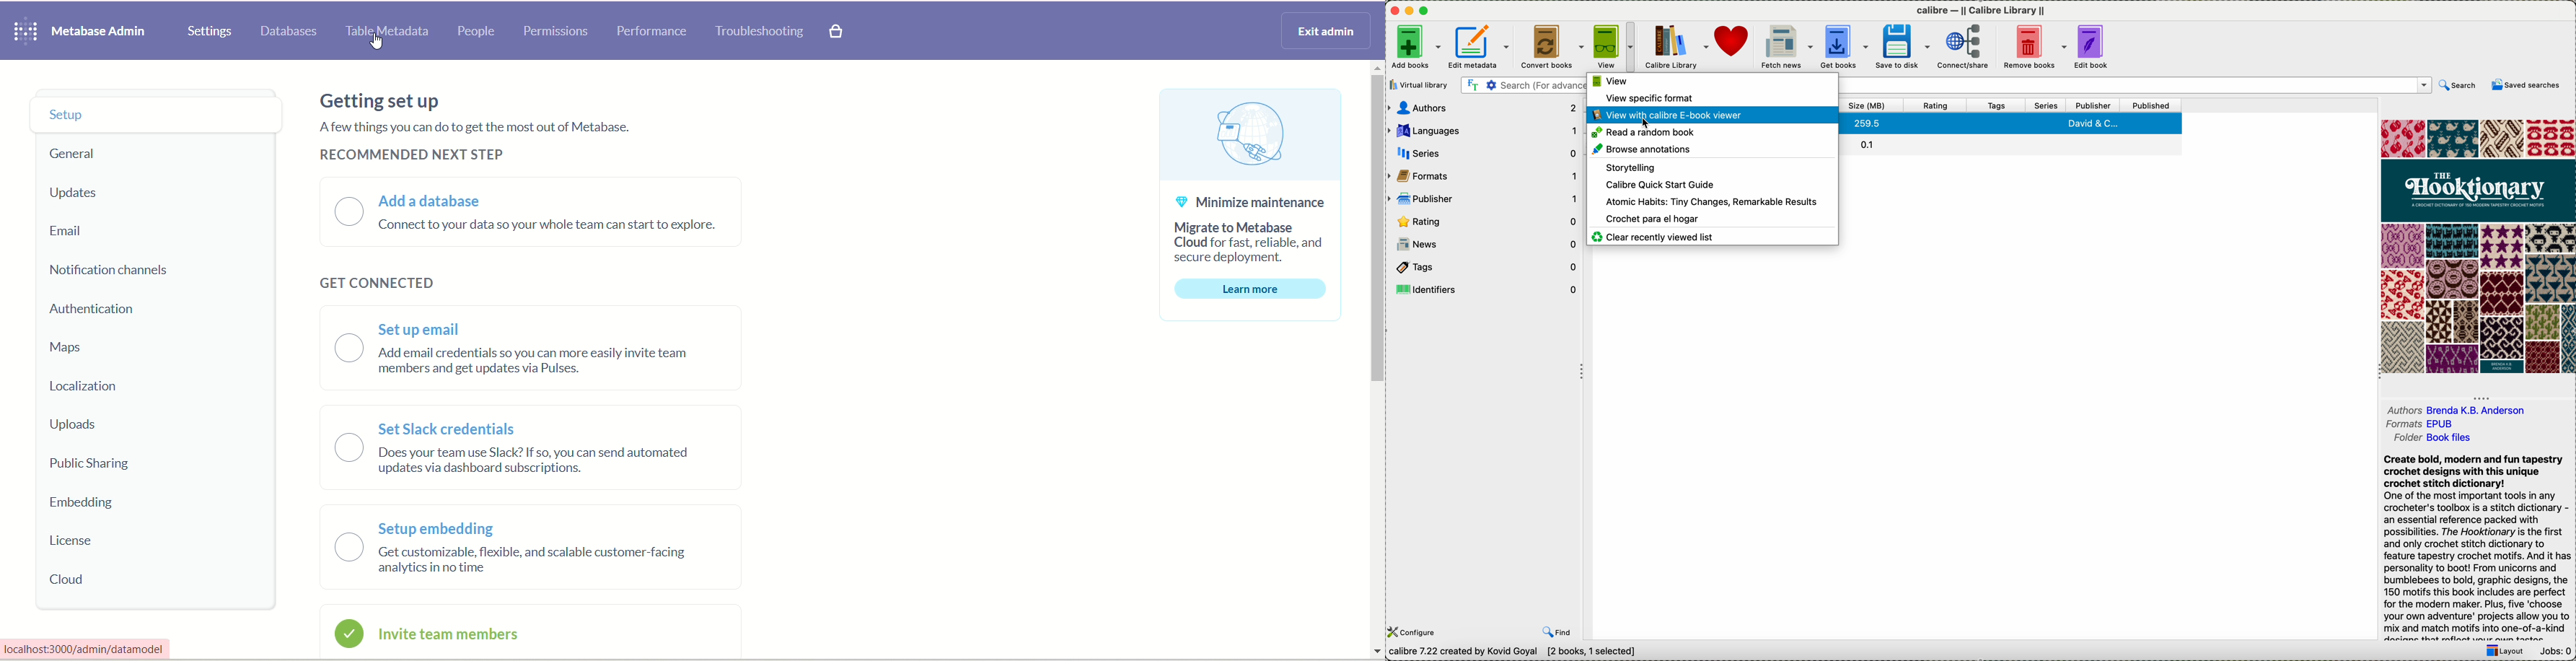  I want to click on Cursor, so click(1646, 127).